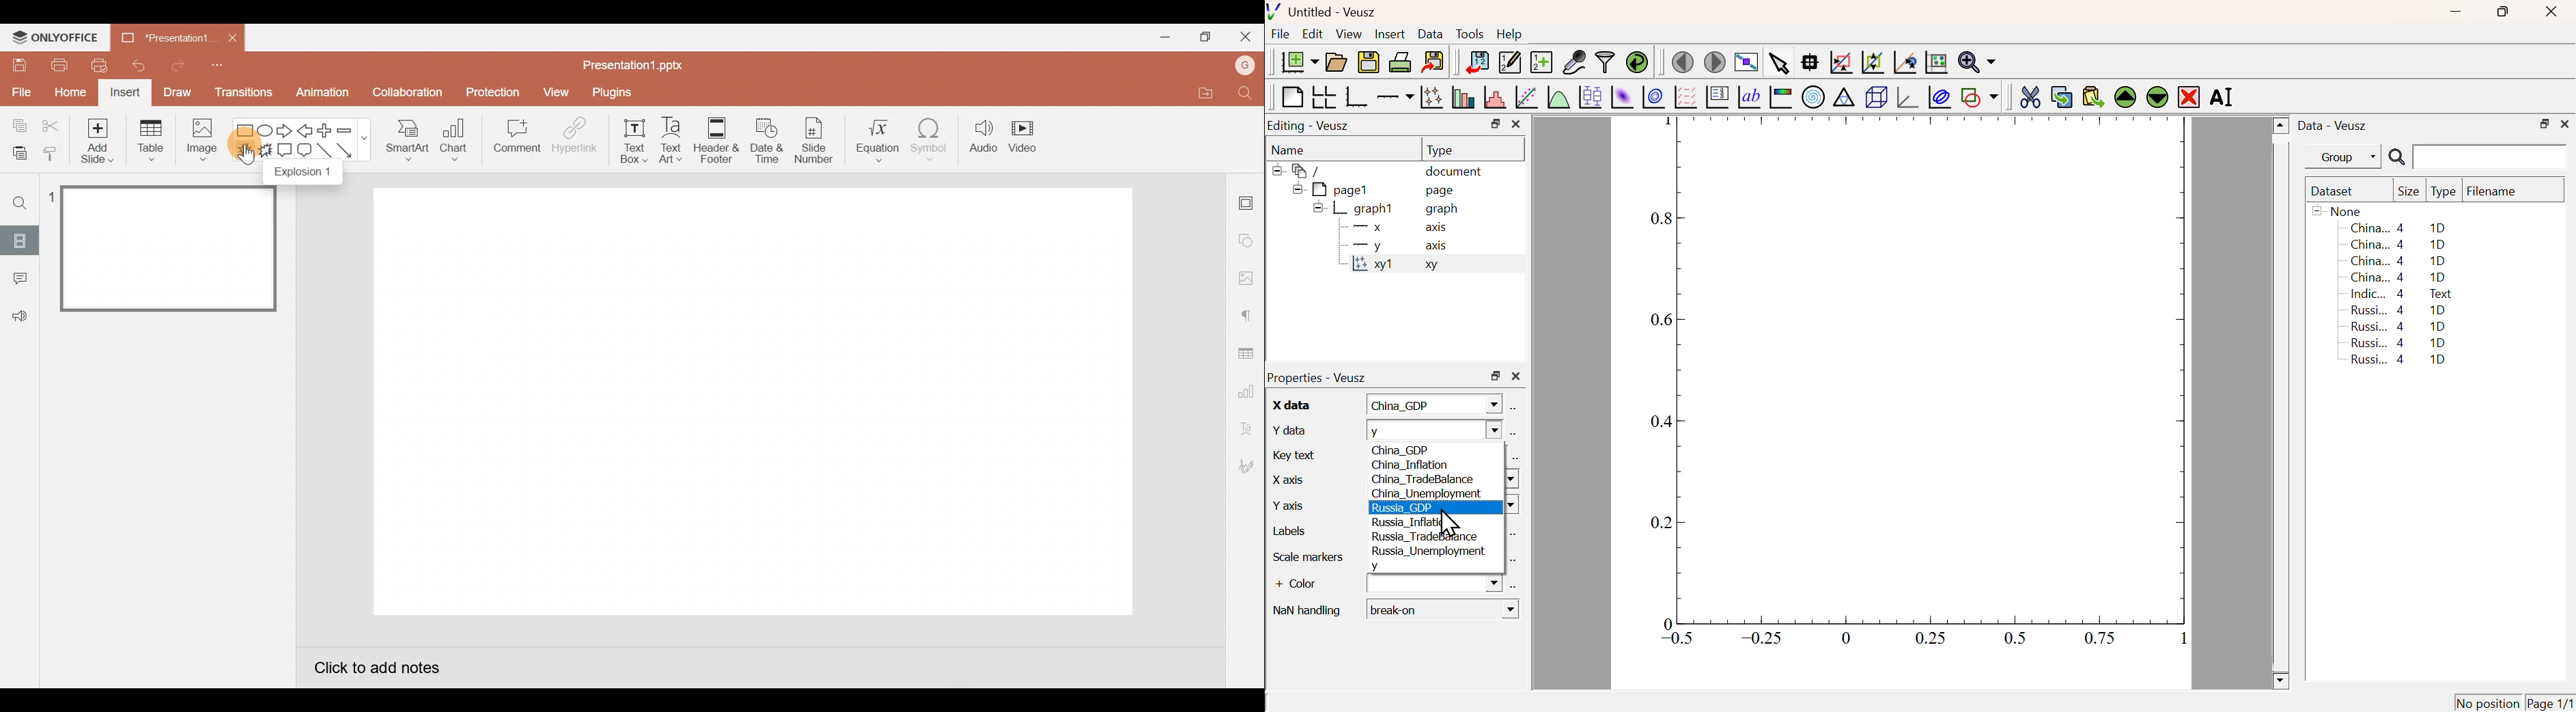 This screenshot has height=728, width=2576. Describe the element at coordinates (1683, 63) in the screenshot. I see `Previous Page` at that location.